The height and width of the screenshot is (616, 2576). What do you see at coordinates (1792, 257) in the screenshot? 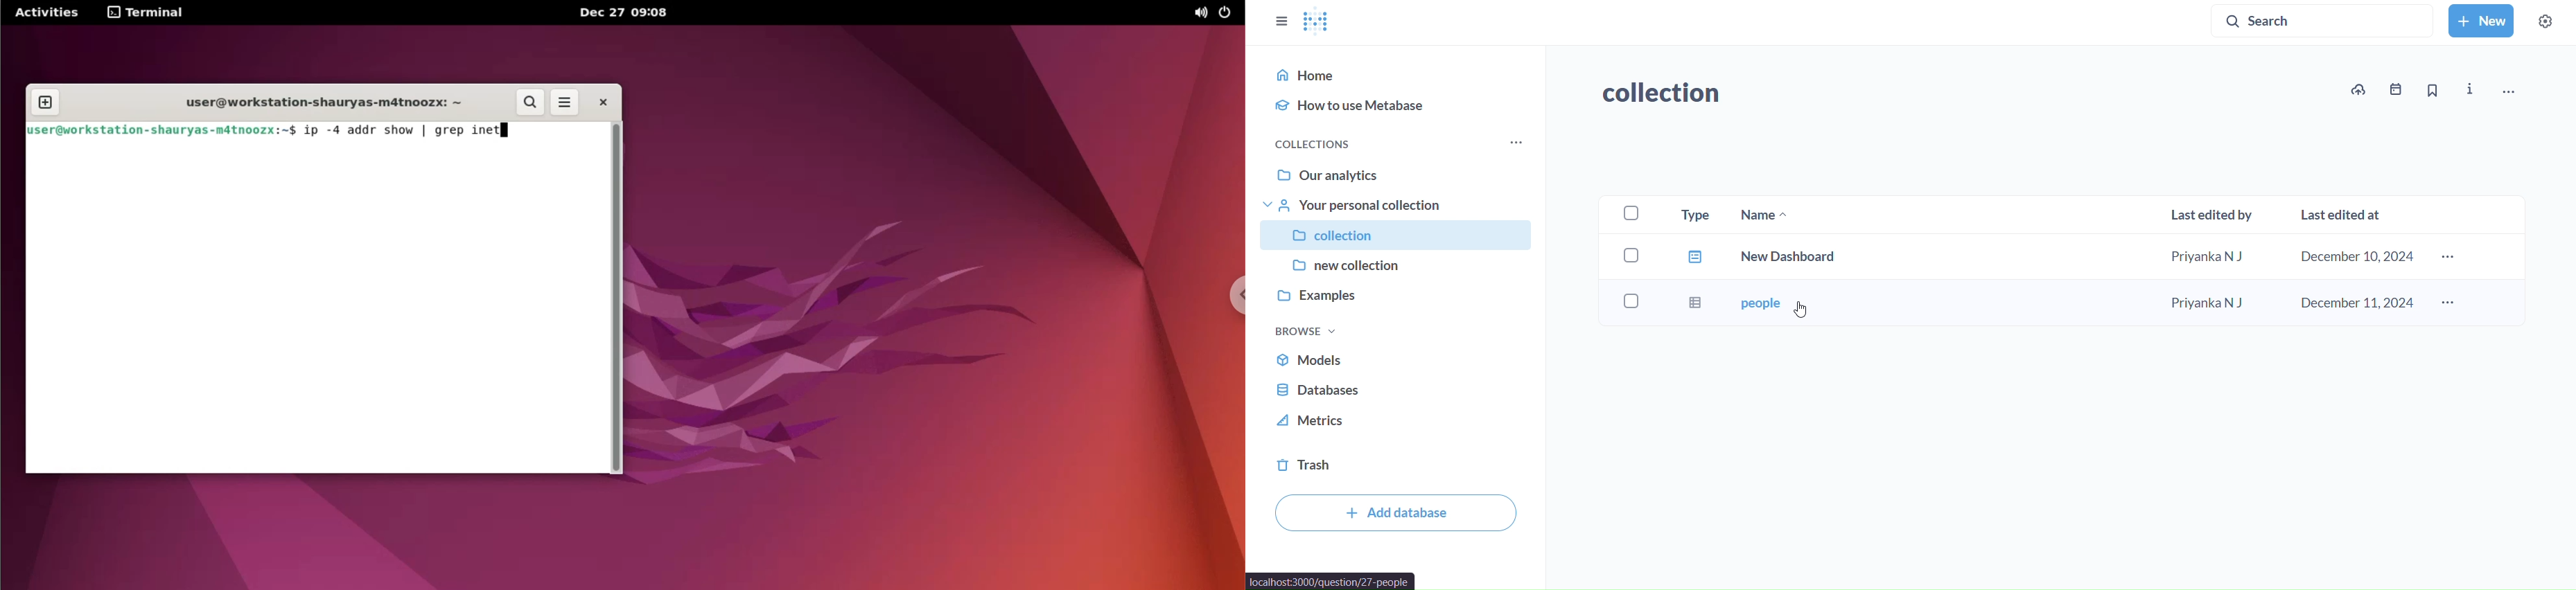
I see `new dashboard` at bounding box center [1792, 257].